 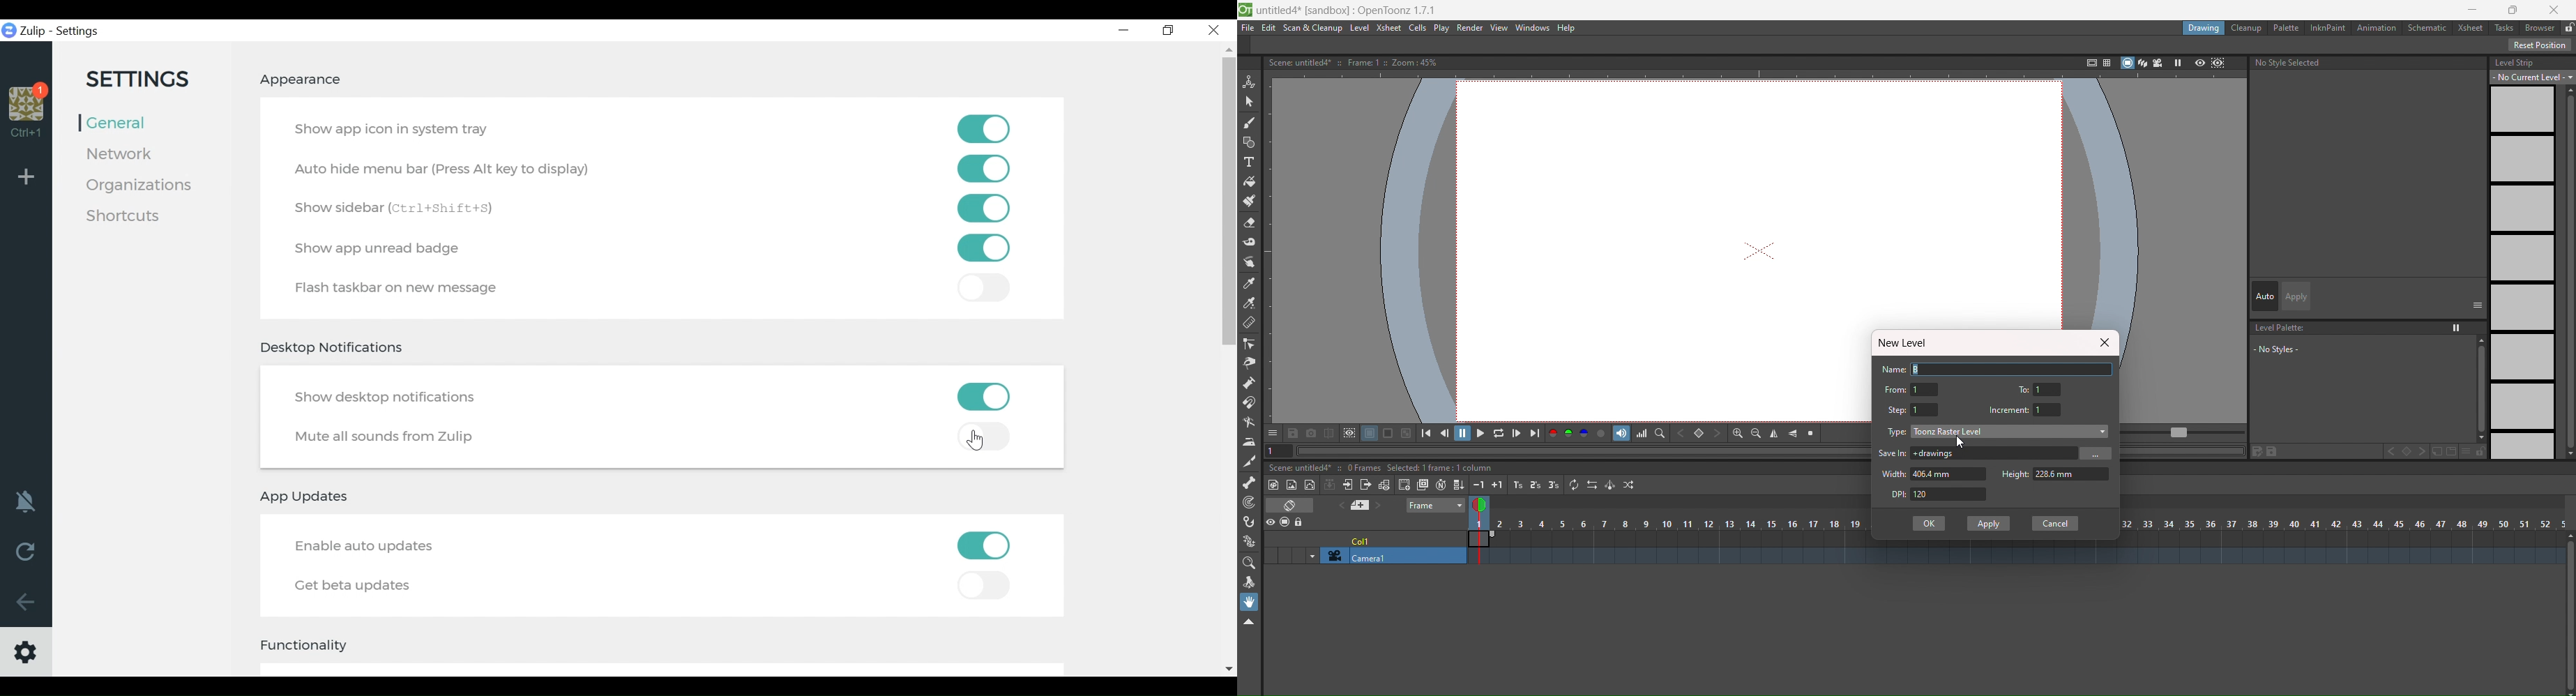 What do you see at coordinates (1609, 485) in the screenshot?
I see `swing` at bounding box center [1609, 485].